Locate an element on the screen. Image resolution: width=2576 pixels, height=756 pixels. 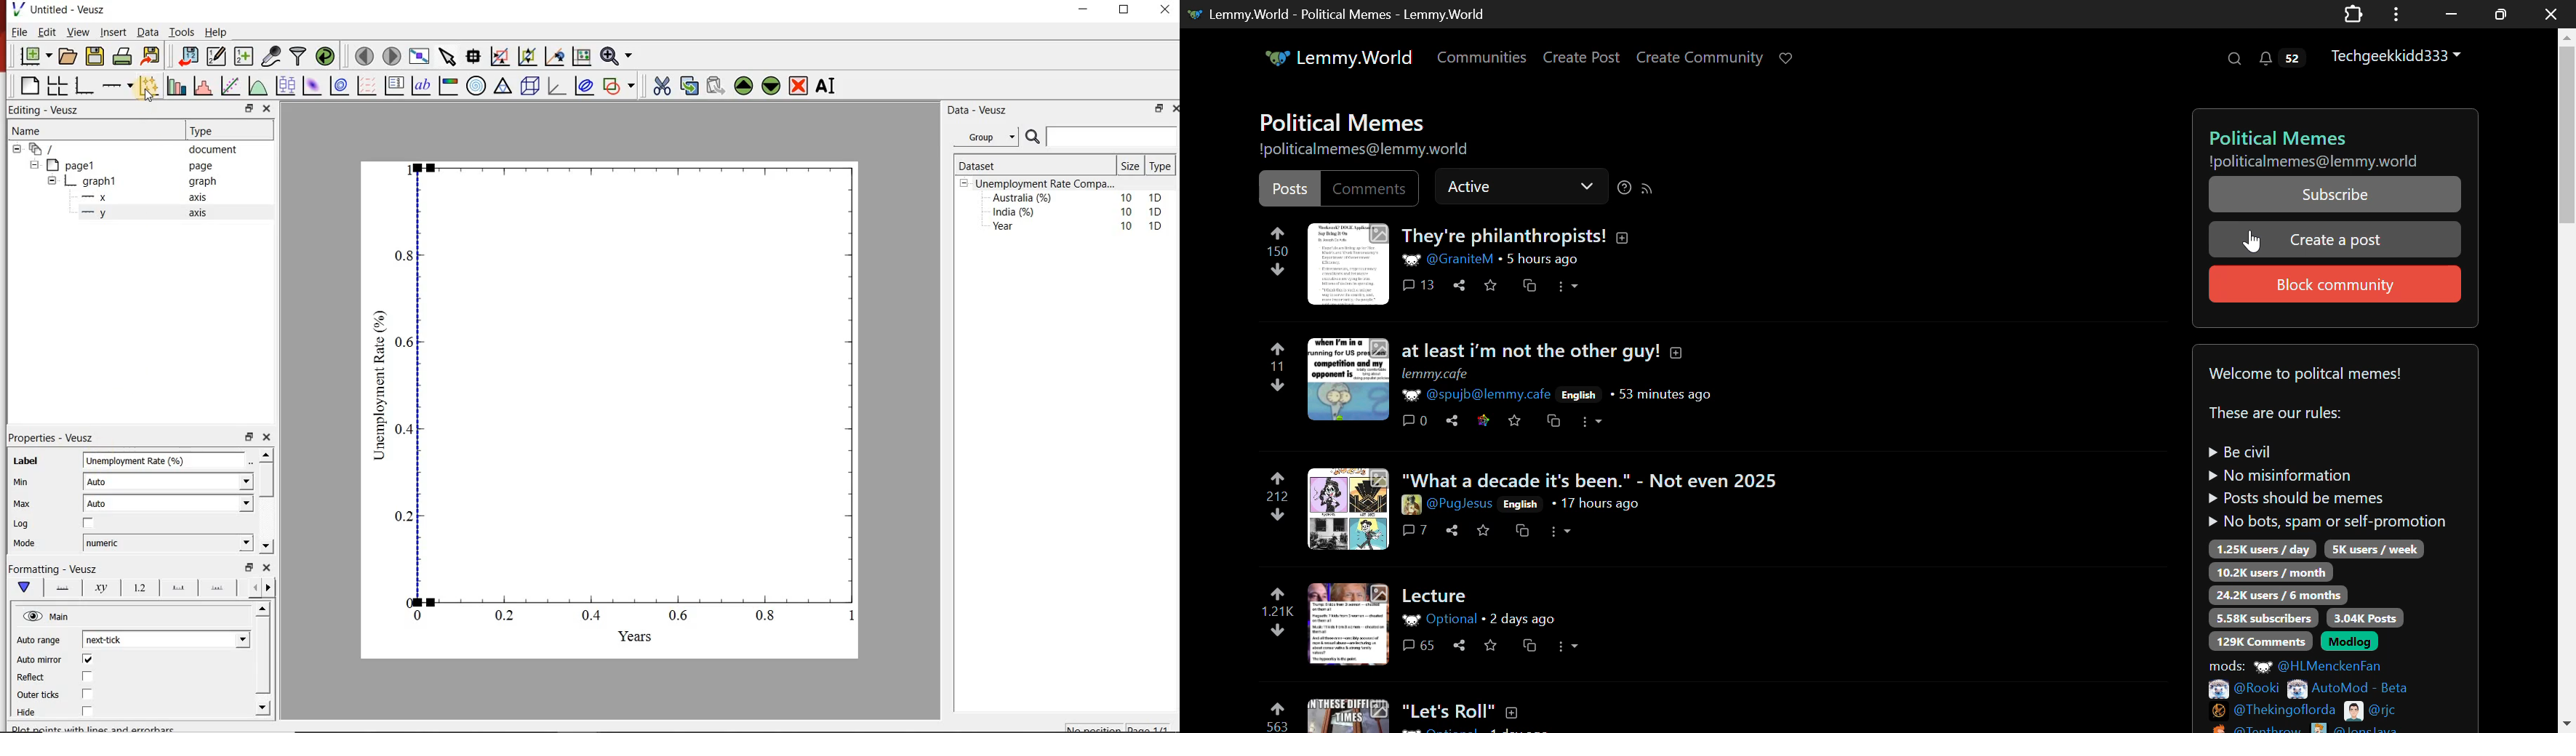
3d graphs is located at coordinates (556, 86).